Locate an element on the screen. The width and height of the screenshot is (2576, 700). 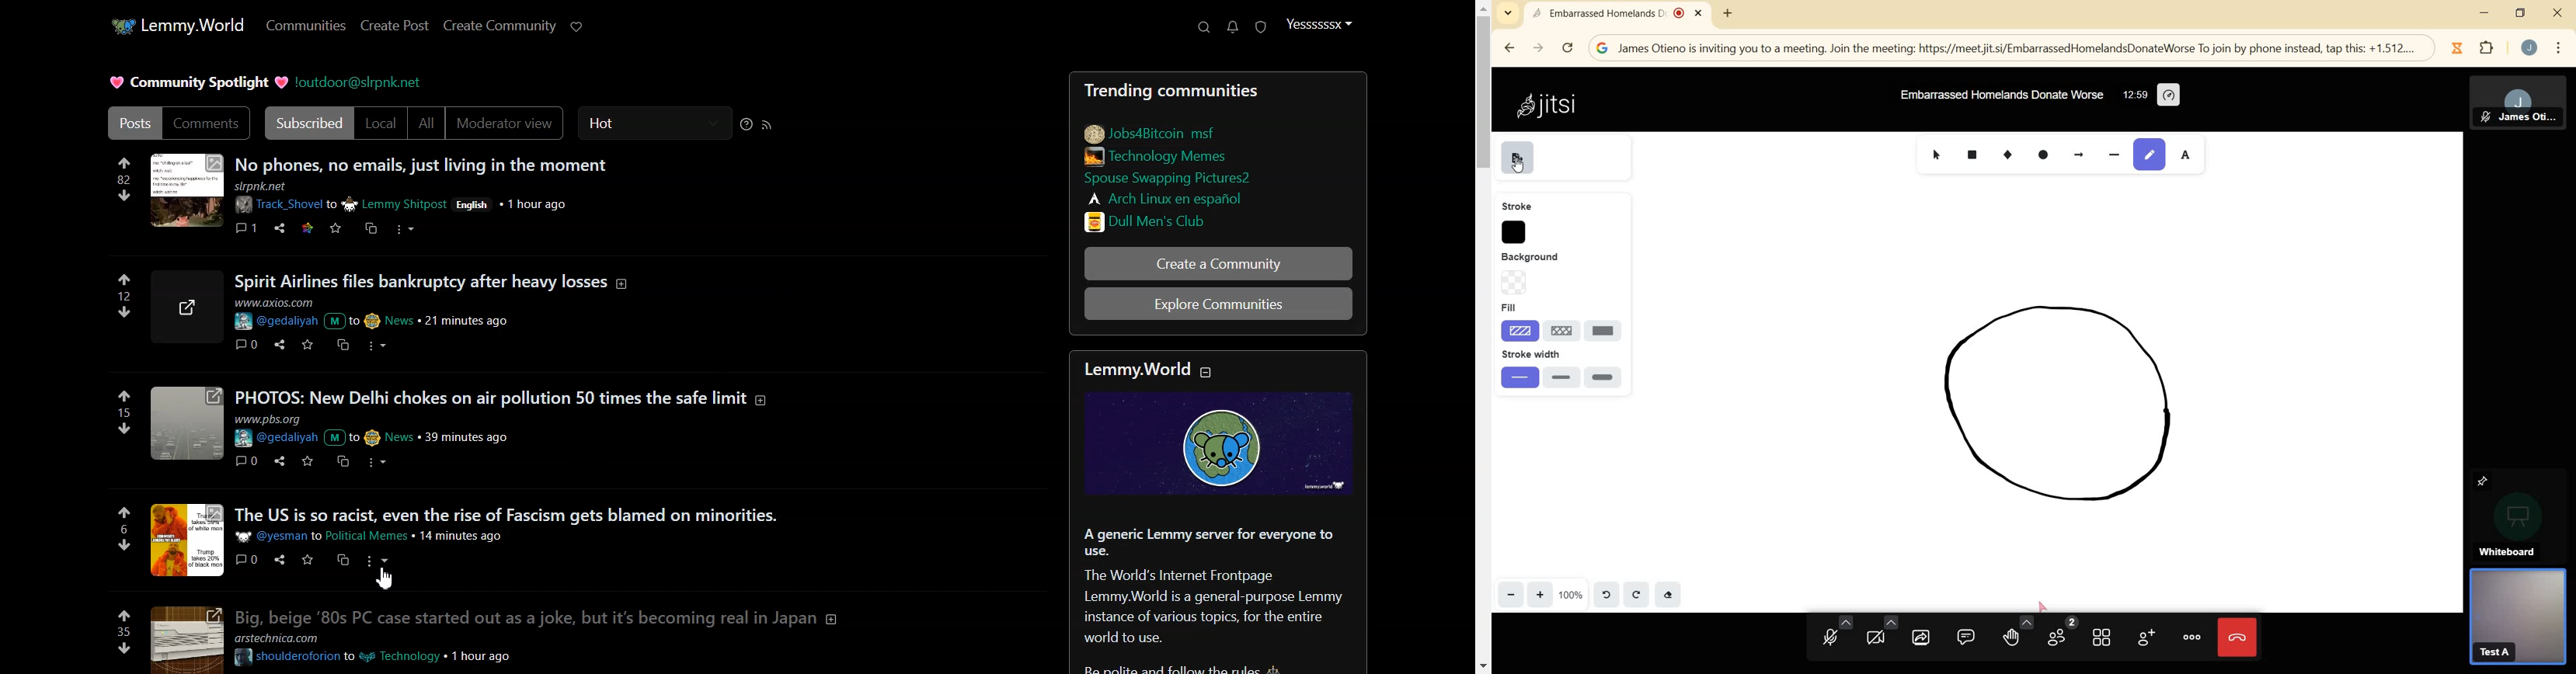
Cursor is located at coordinates (387, 579).